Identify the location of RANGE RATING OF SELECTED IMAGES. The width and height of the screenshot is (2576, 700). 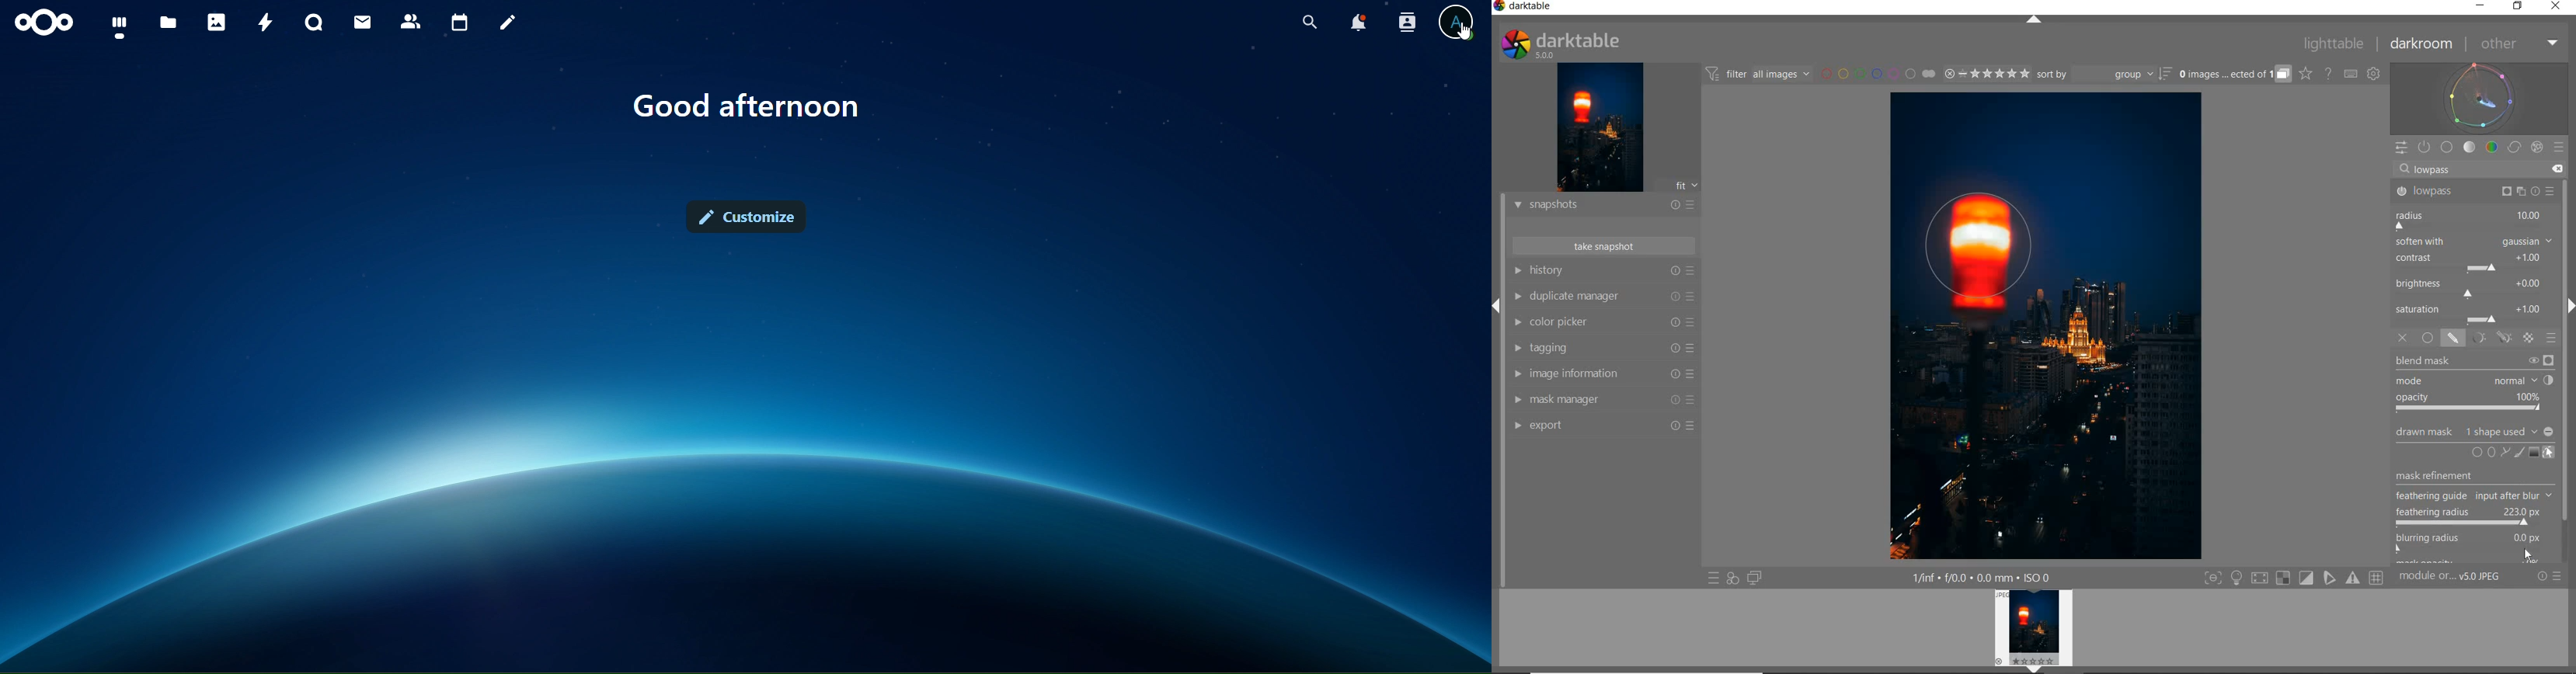
(1985, 75).